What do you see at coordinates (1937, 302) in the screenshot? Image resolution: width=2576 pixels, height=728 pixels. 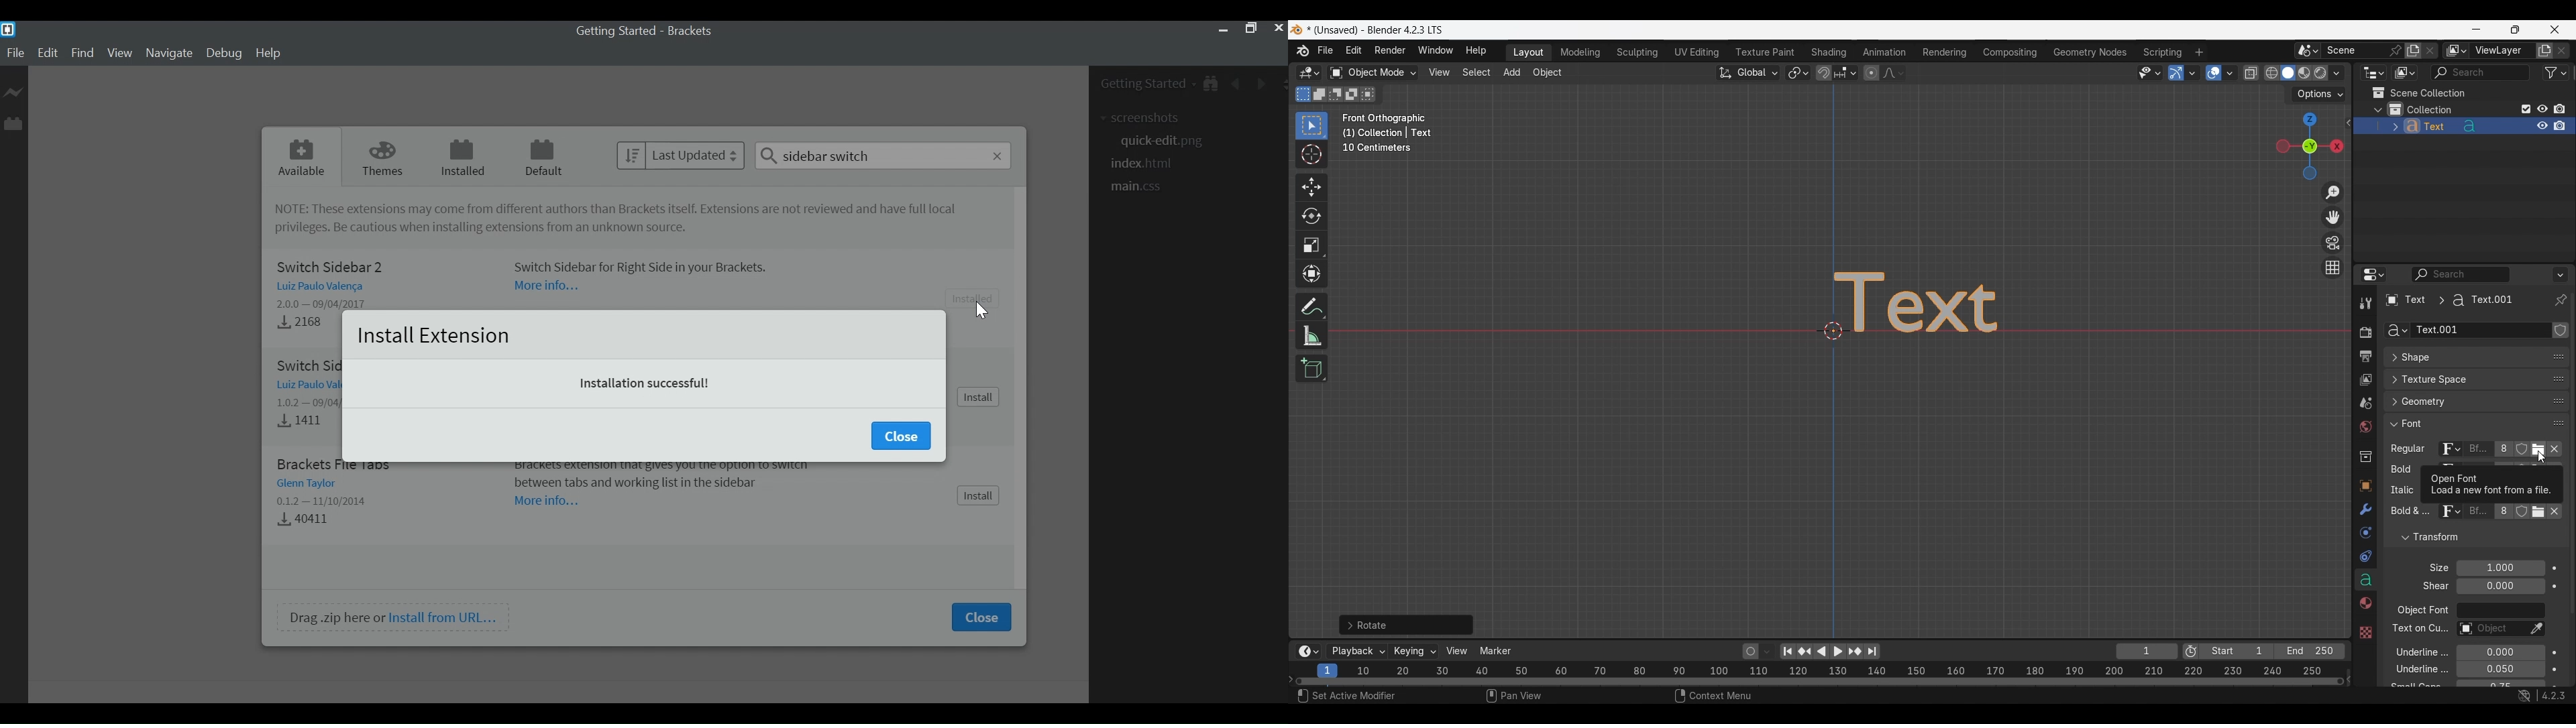 I see `Change in text rotation saved by pressing enter` at bounding box center [1937, 302].